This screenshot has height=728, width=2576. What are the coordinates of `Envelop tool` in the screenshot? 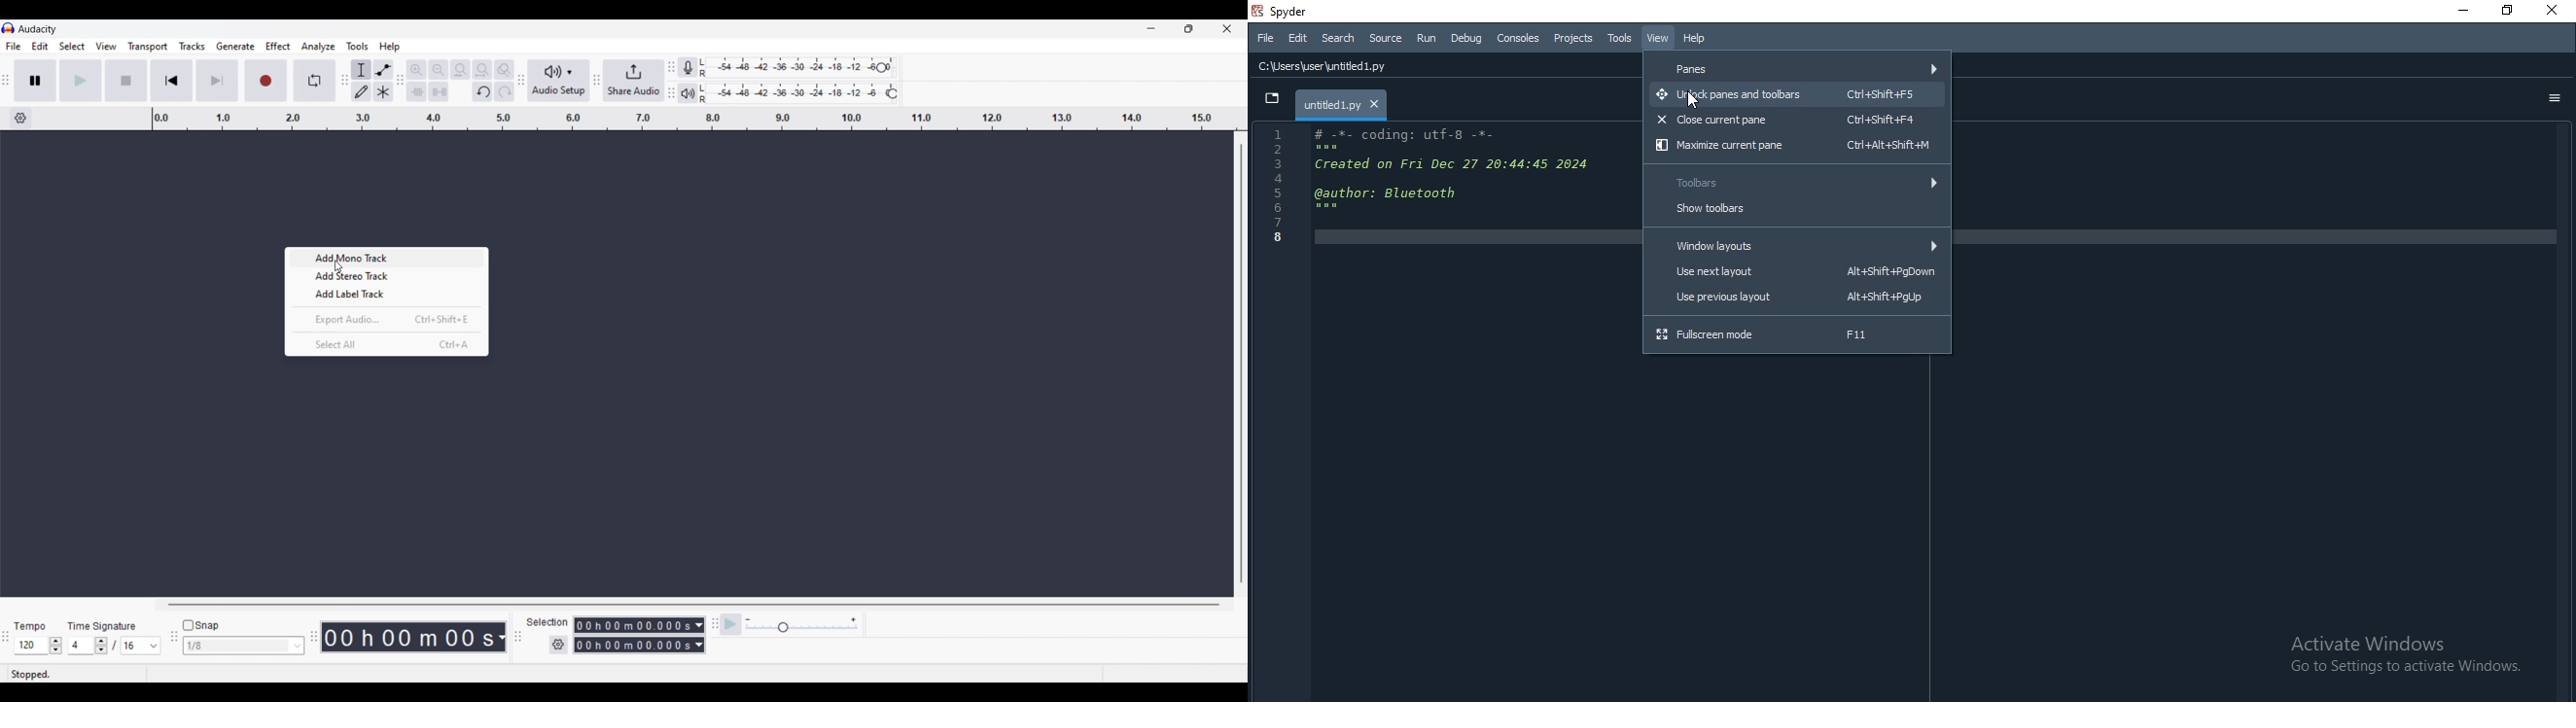 It's located at (383, 70).